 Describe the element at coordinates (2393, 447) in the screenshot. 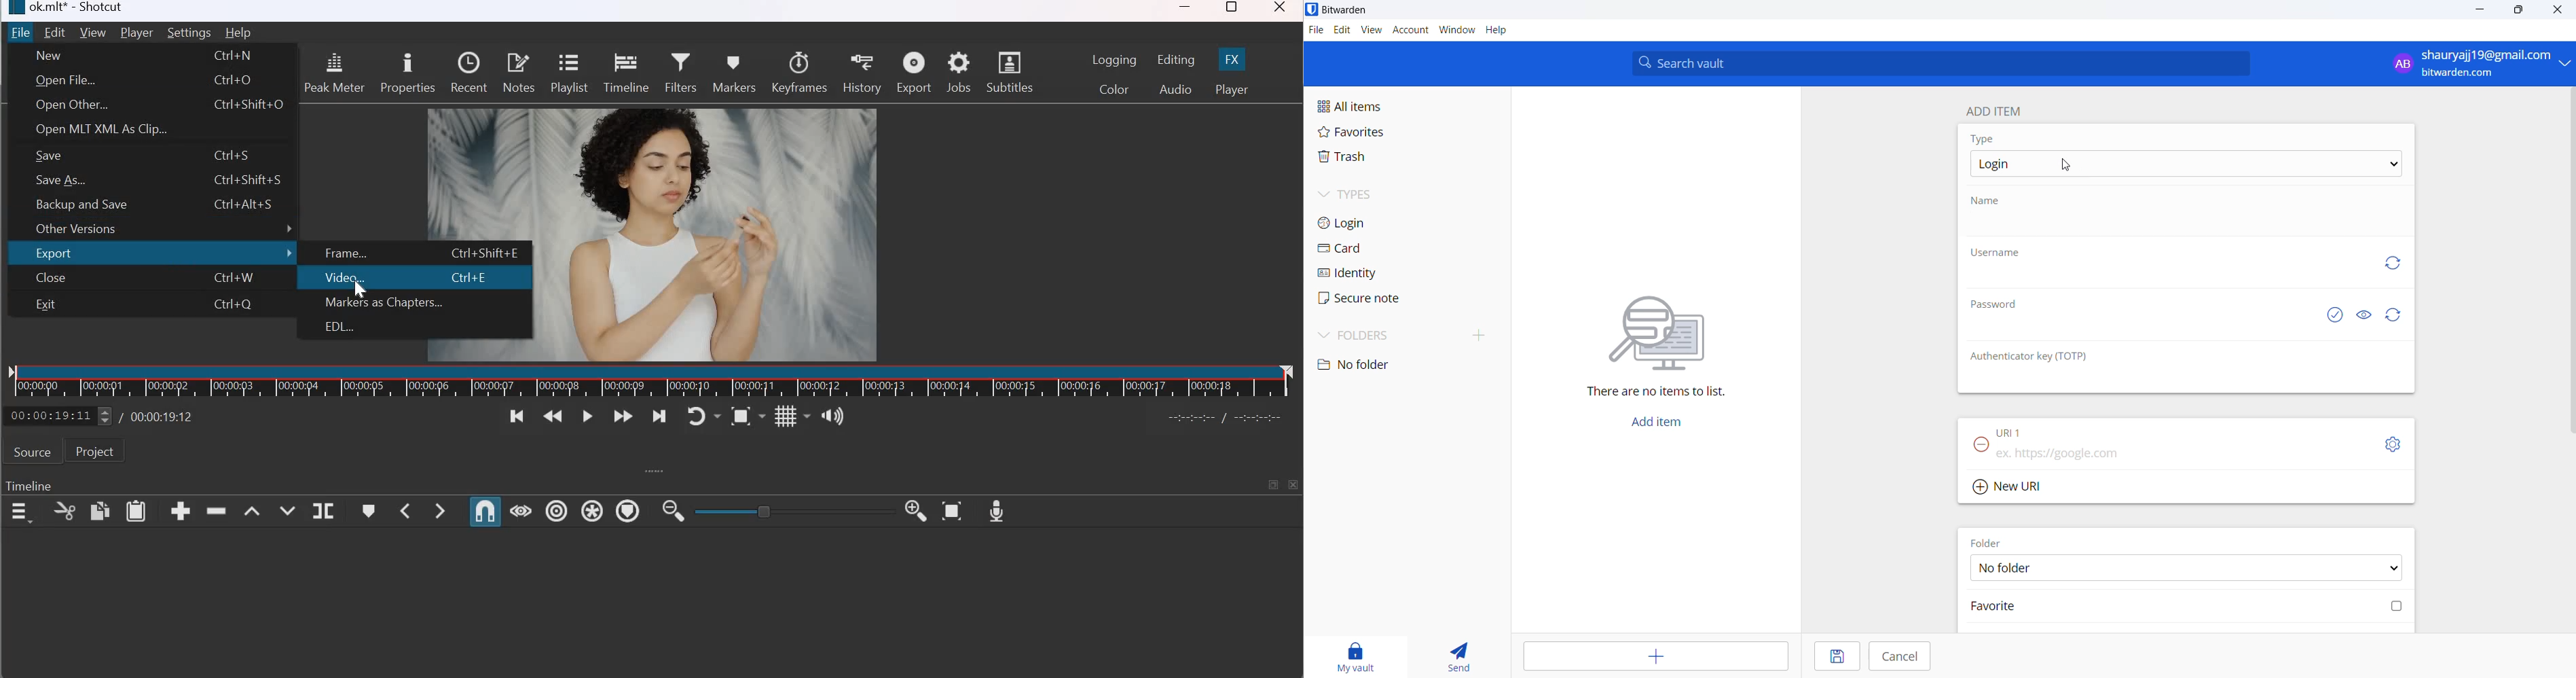

I see `settings` at that location.